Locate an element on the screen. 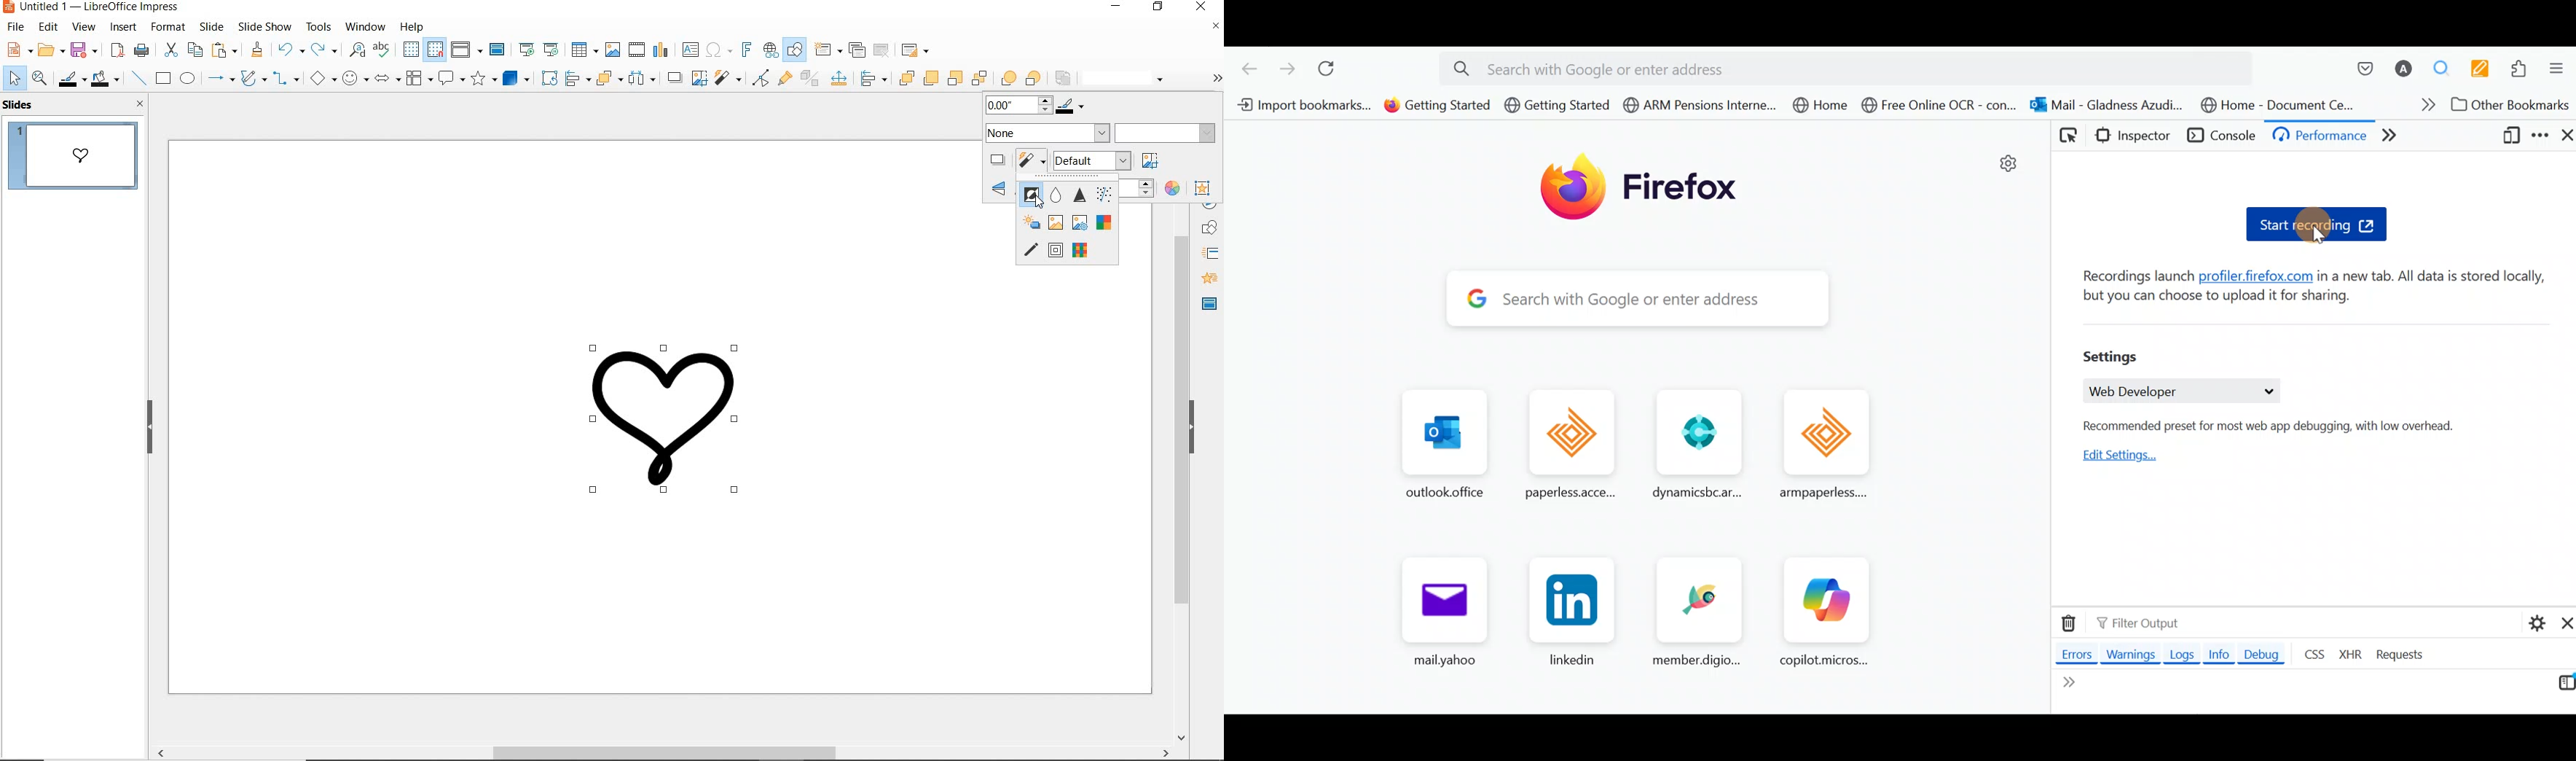  select is located at coordinates (14, 79).